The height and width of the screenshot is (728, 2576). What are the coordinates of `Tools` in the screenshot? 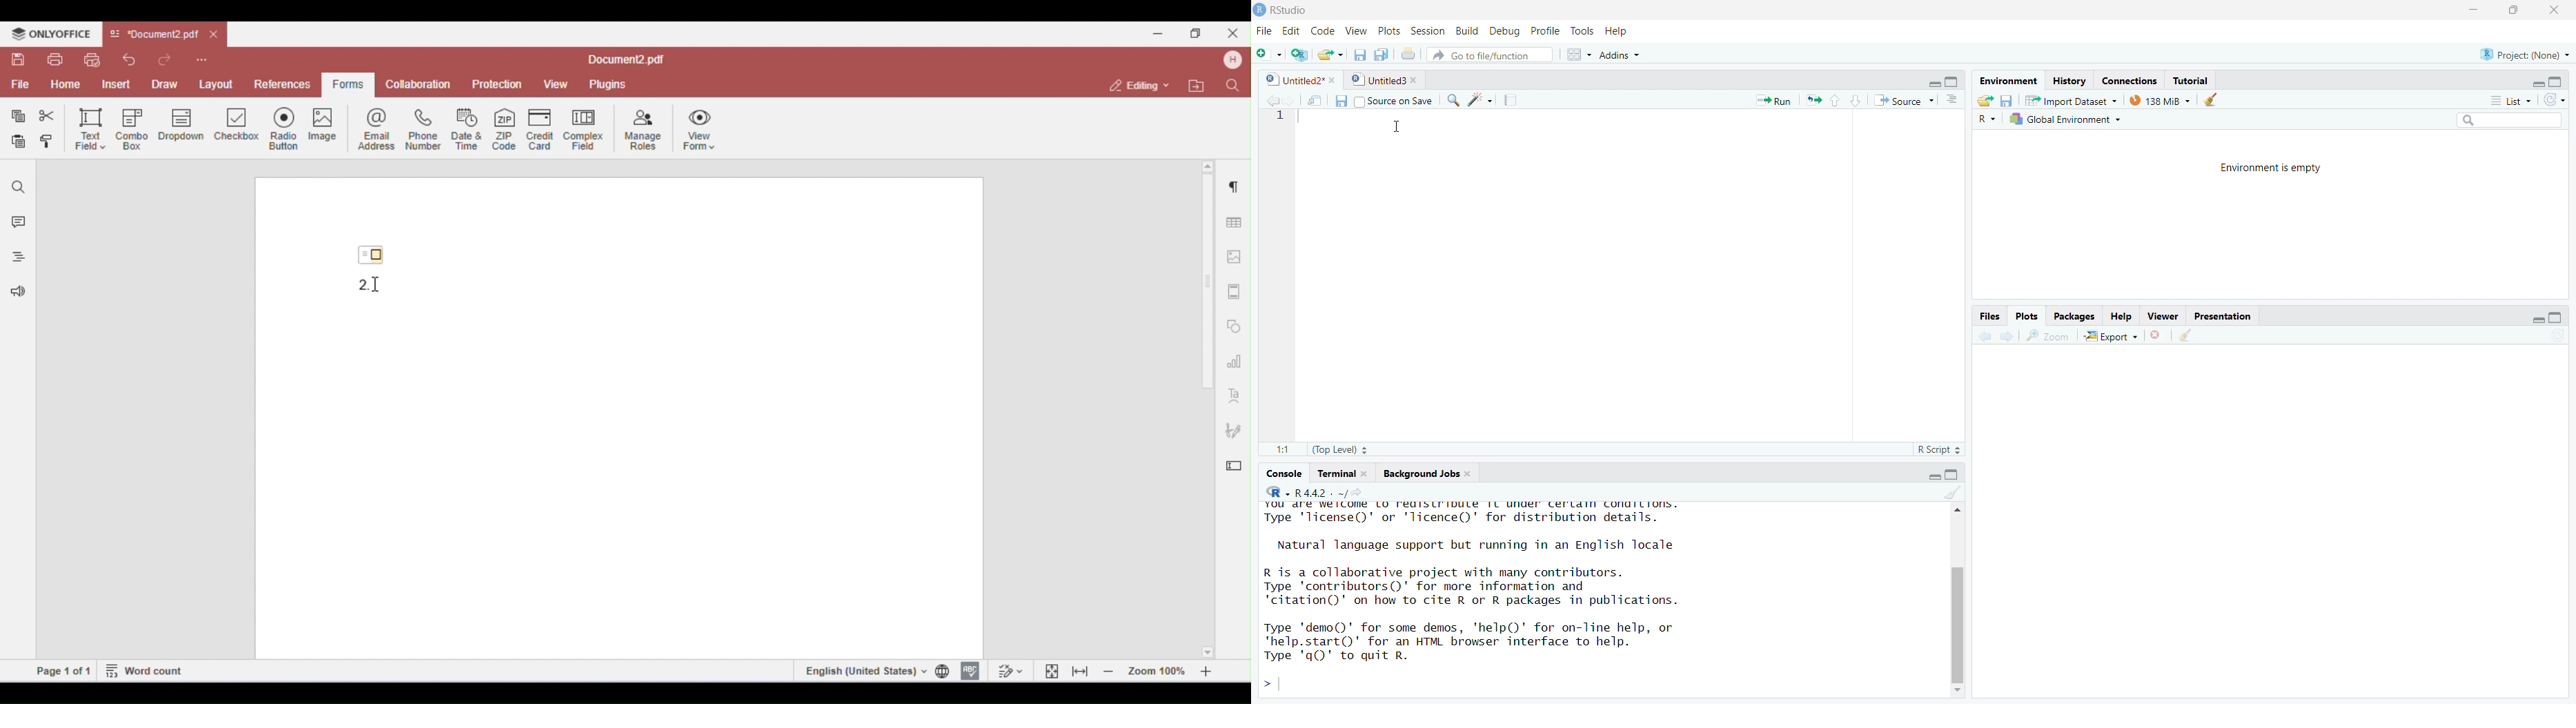 It's located at (1580, 30).